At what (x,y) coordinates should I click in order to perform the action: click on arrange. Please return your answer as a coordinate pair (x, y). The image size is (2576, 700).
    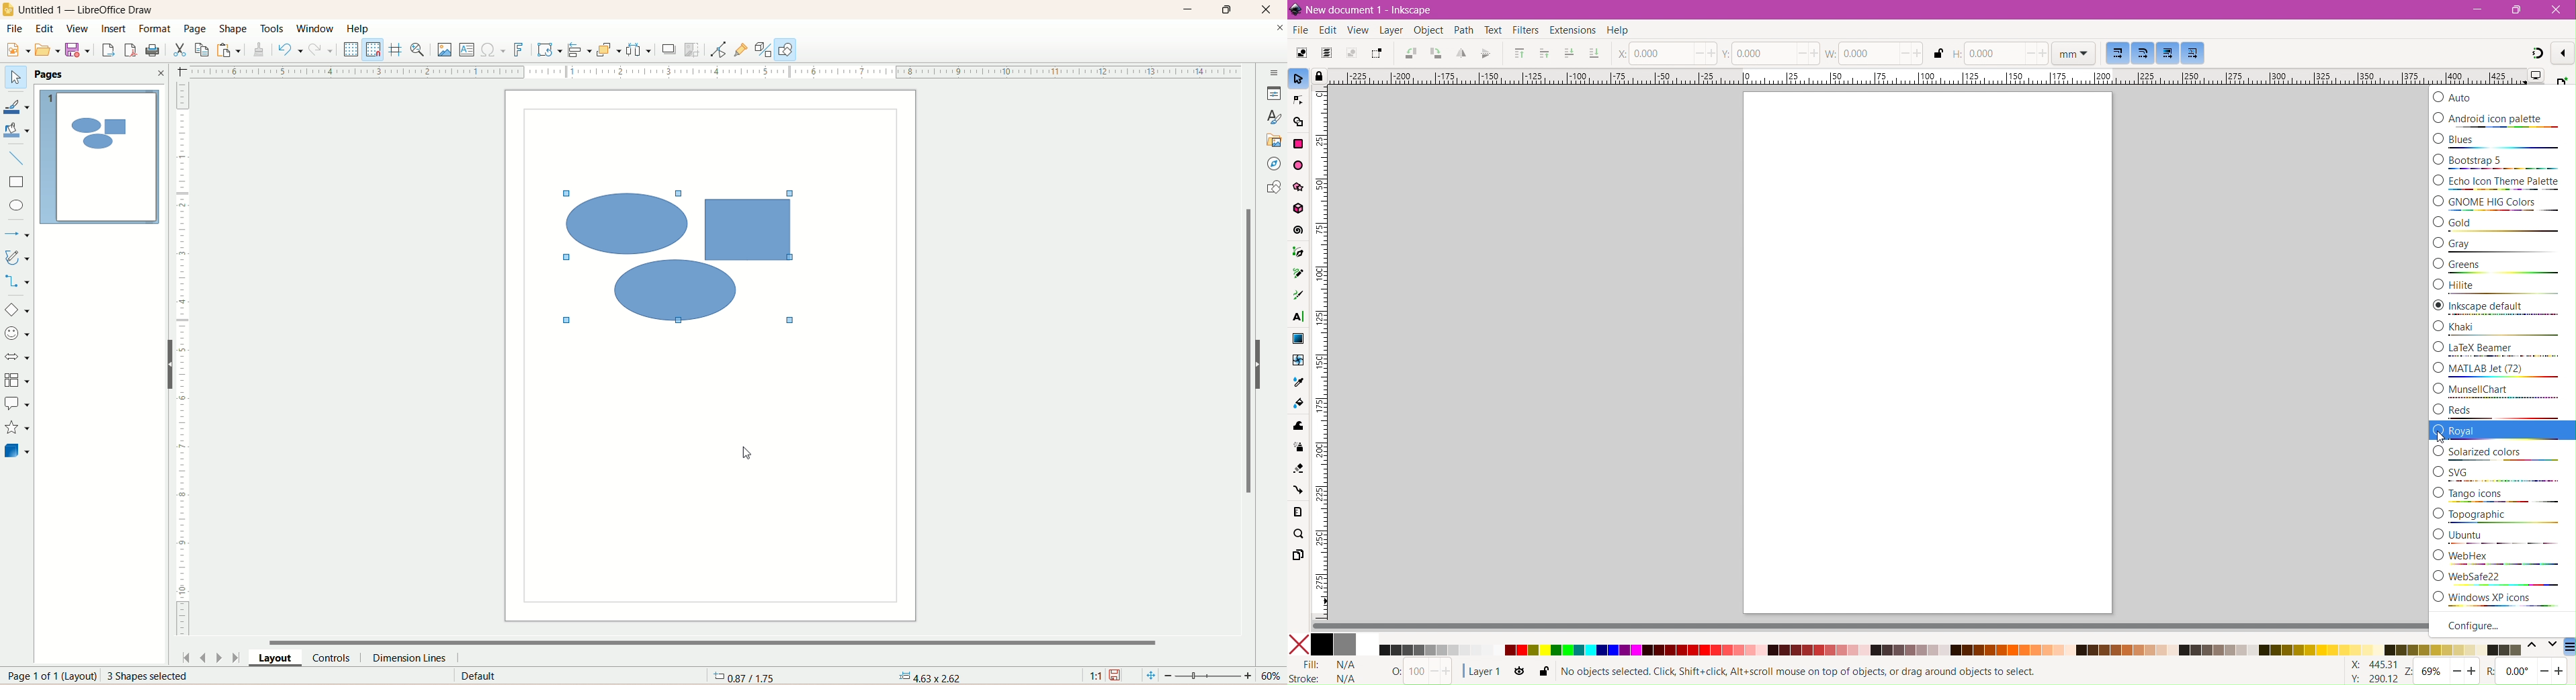
    Looking at the image, I should click on (608, 51).